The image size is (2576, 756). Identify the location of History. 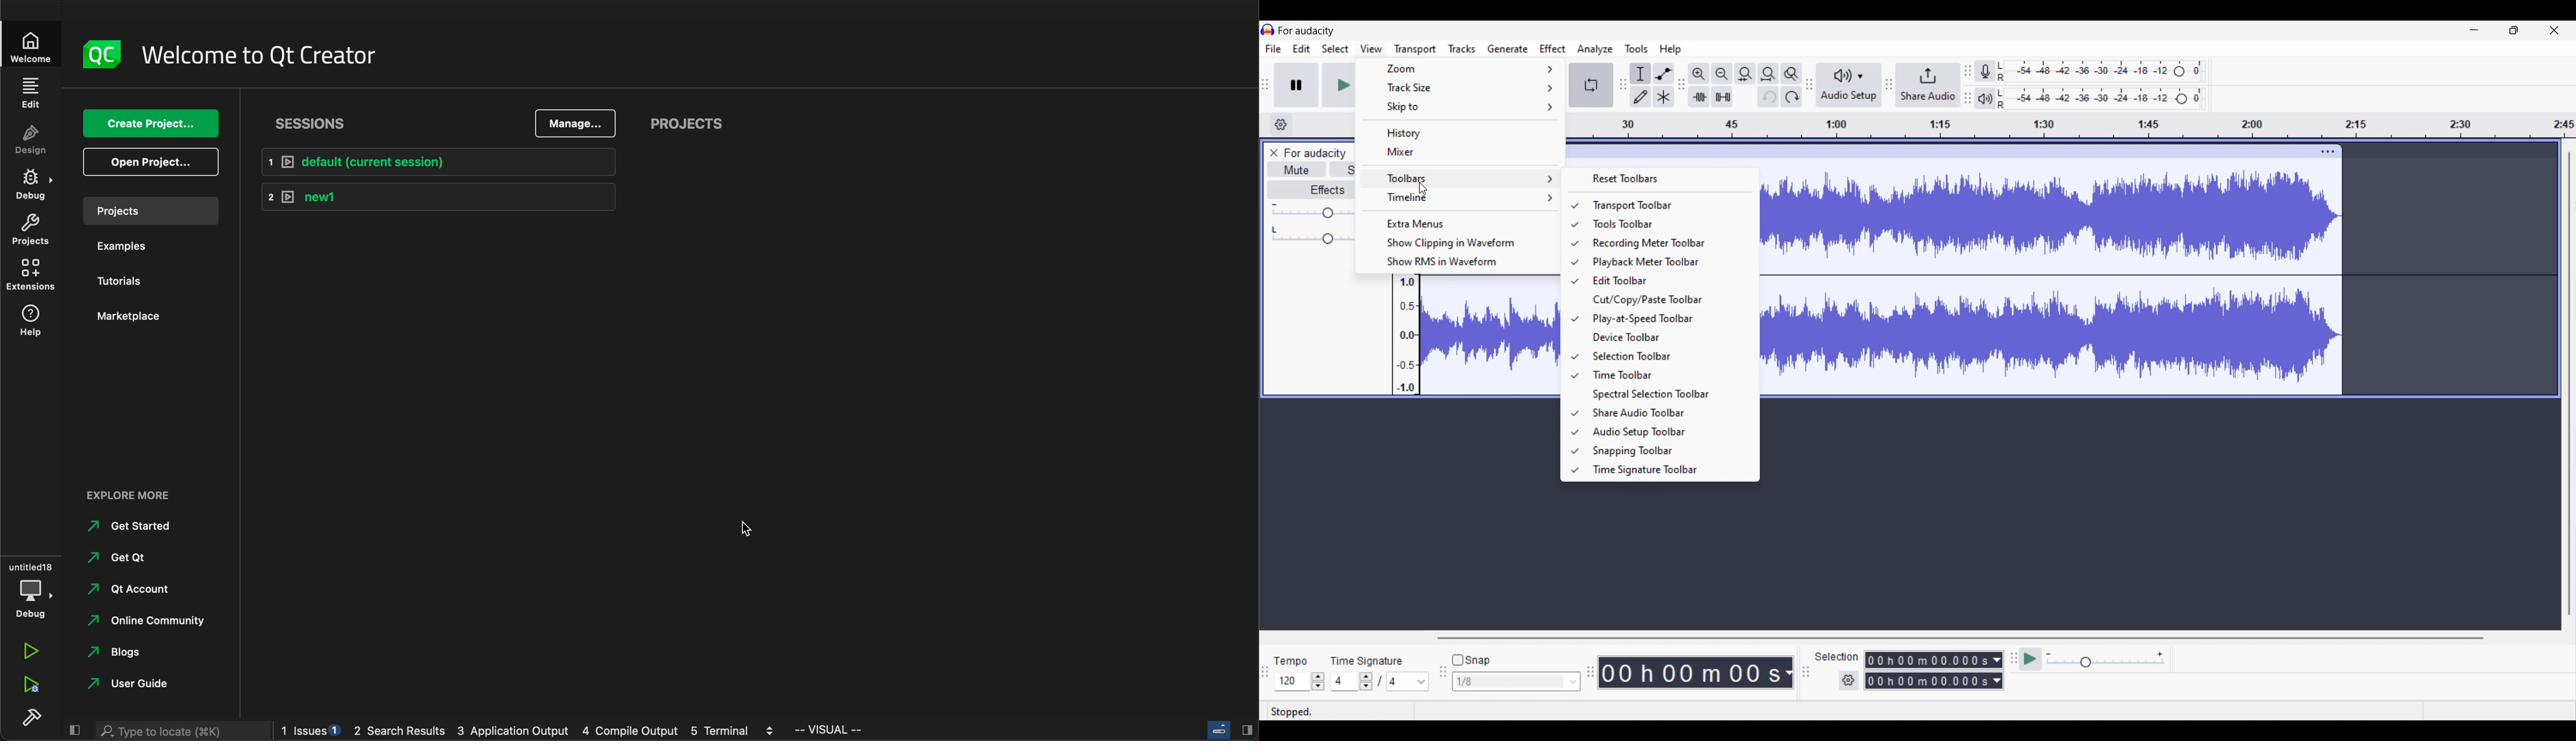
(1461, 132).